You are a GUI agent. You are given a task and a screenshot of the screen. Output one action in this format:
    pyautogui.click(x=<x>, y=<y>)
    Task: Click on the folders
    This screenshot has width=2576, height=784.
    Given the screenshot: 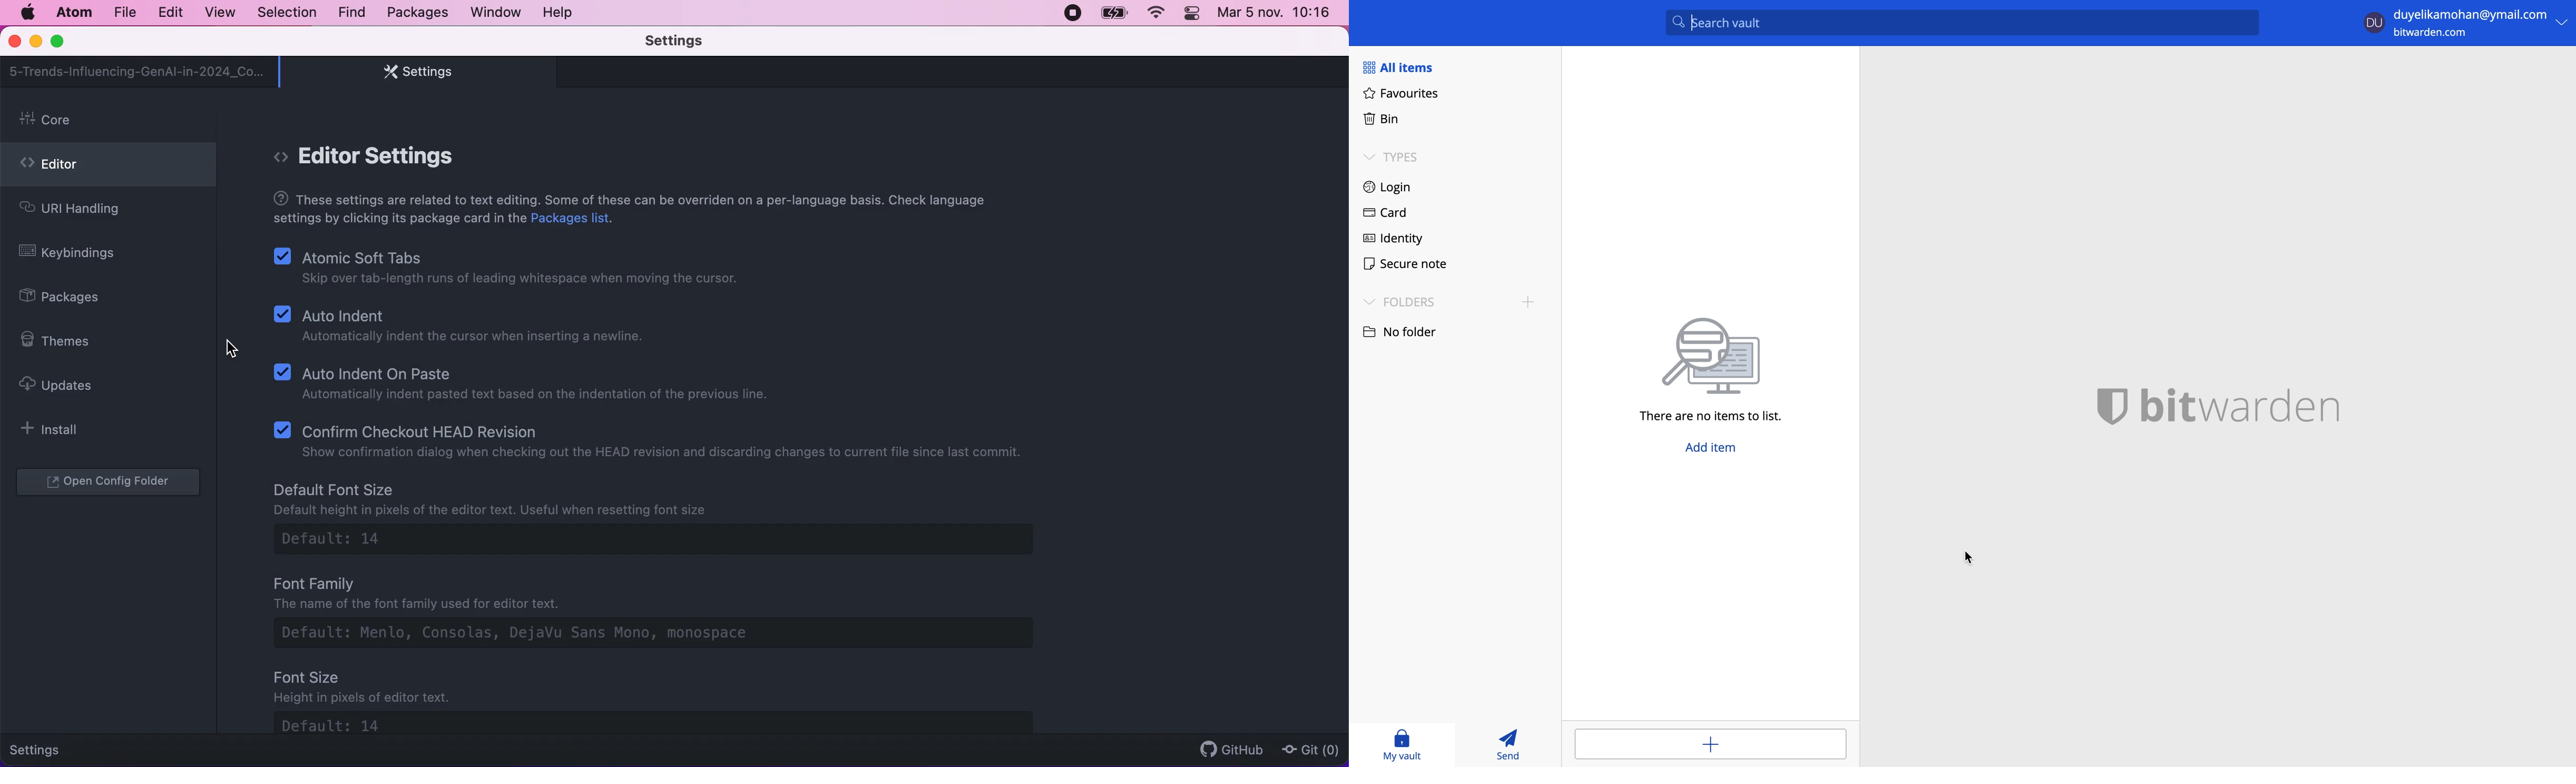 What is the action you would take?
    pyautogui.click(x=1453, y=302)
    